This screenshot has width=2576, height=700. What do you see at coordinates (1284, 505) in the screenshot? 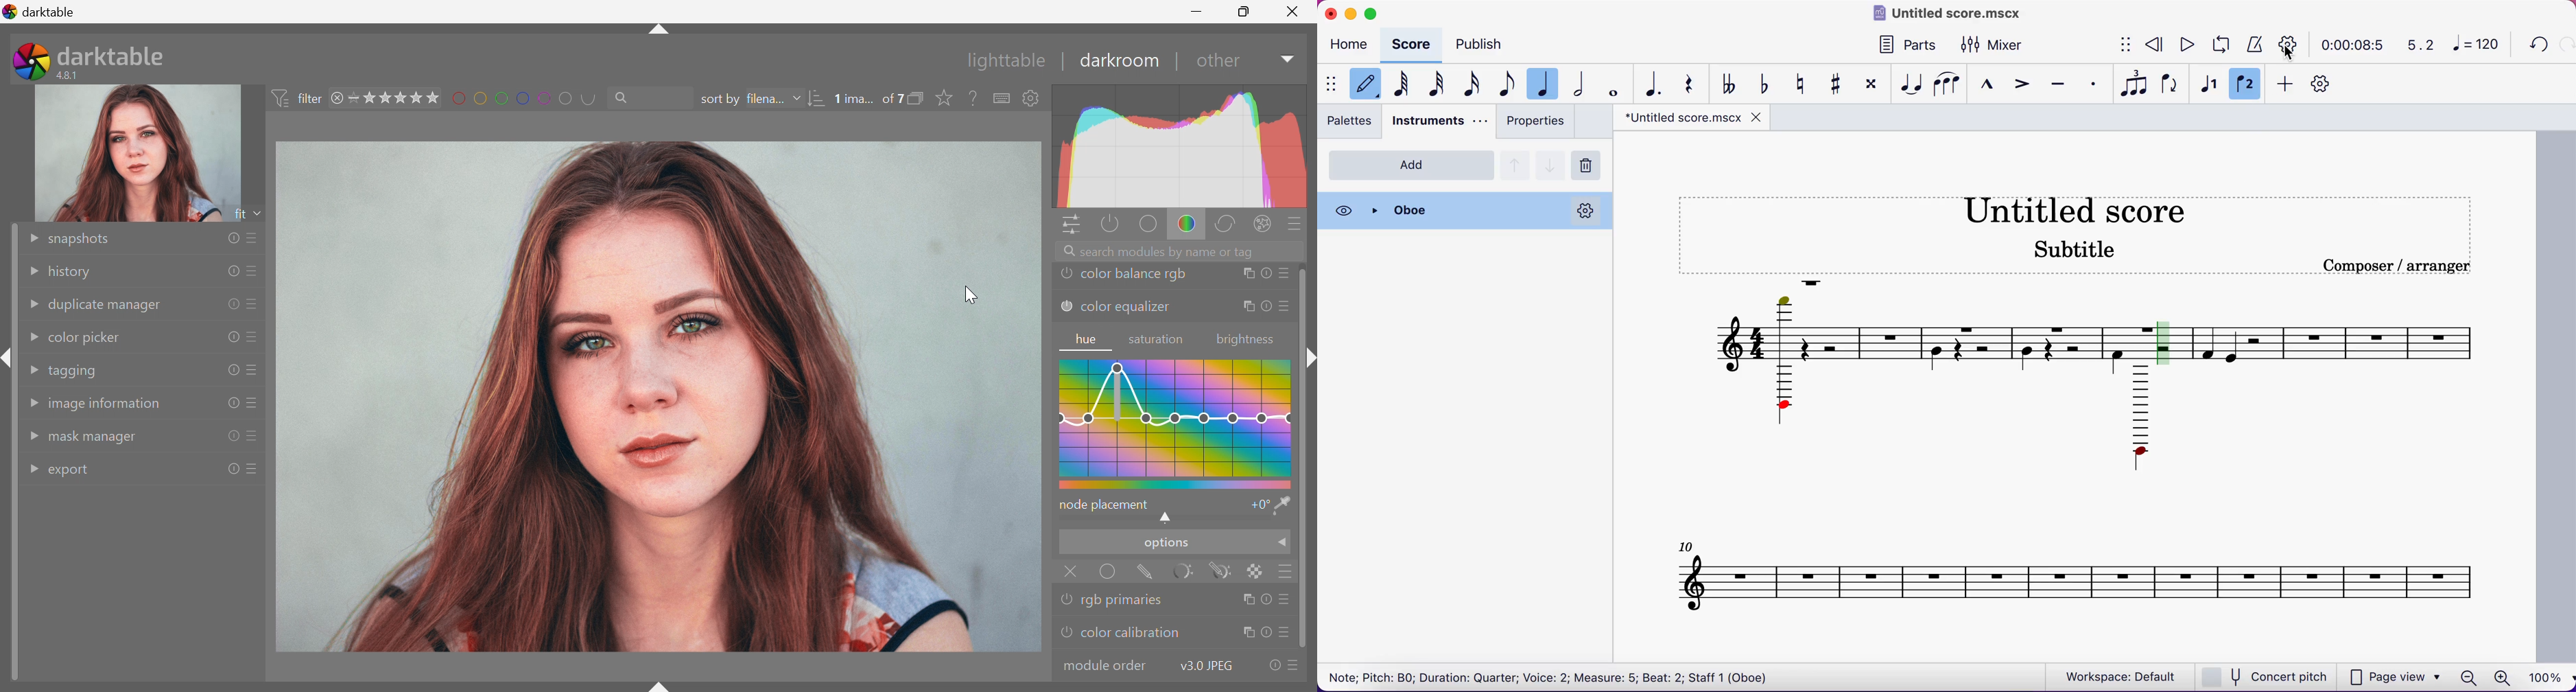
I see `pick hue from image and visualize it` at bounding box center [1284, 505].